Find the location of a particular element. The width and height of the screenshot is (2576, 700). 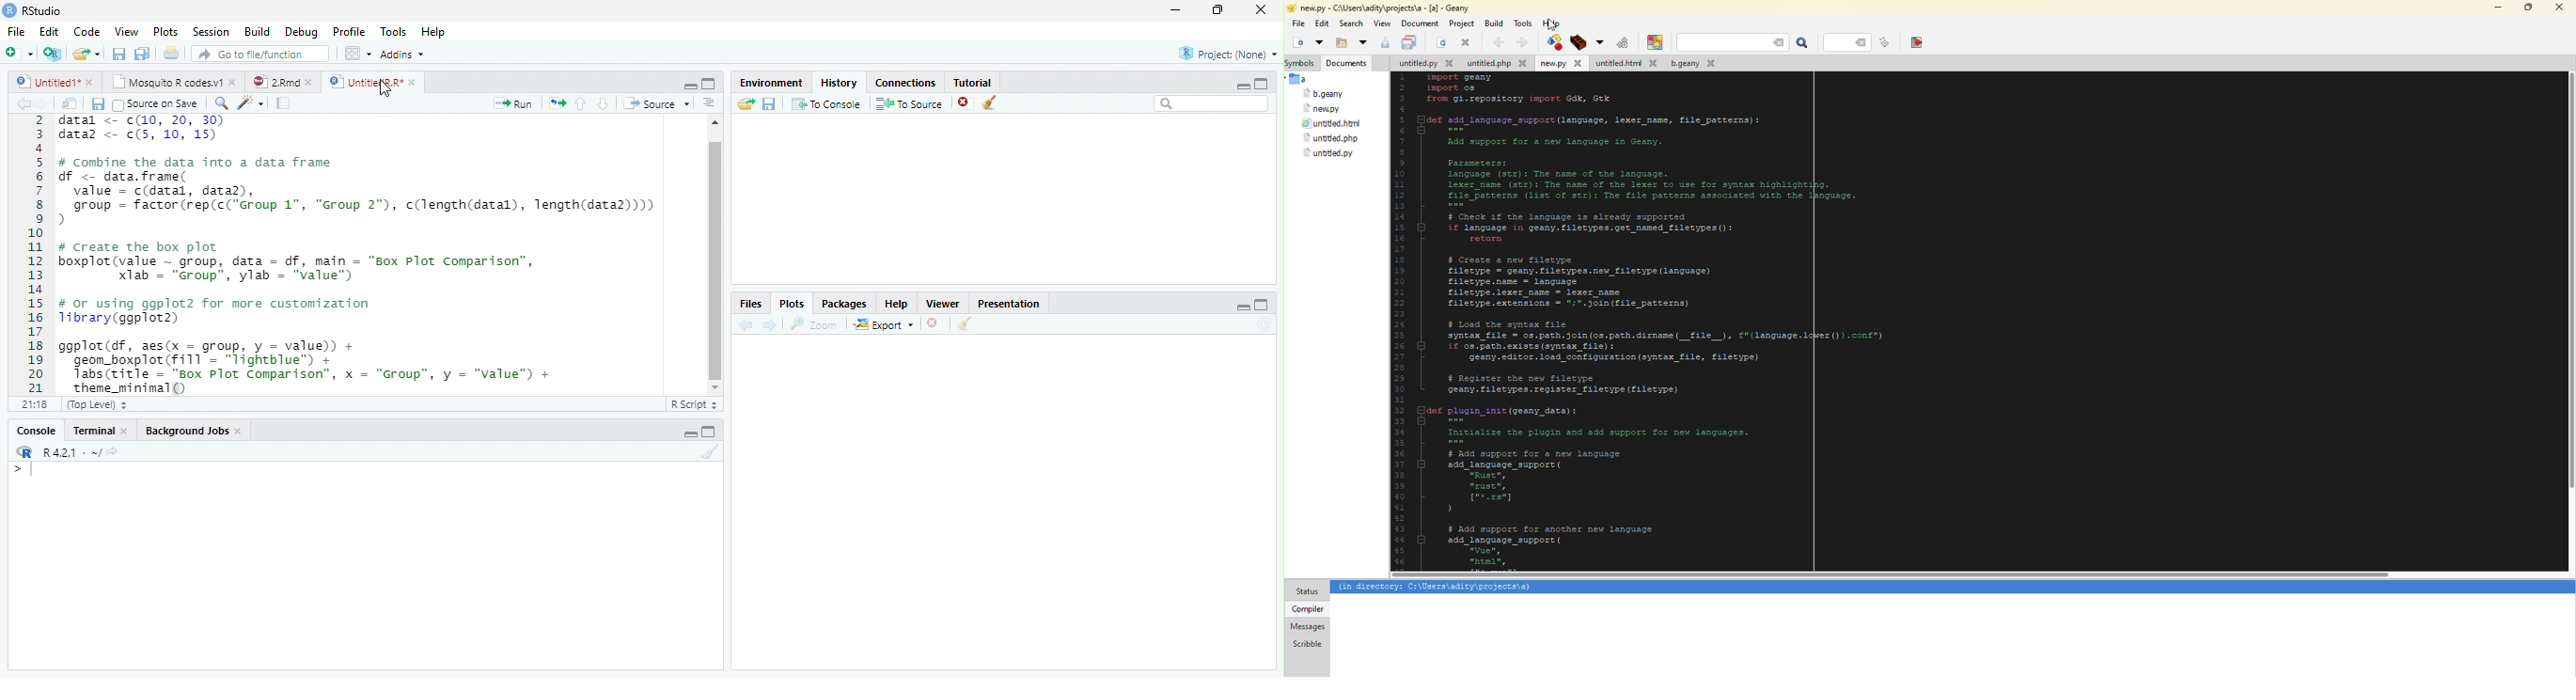

datal <- c(10, 20, 30)
data2 <- c(5, 10, 15)
# combine the data into a data frame
df <- data. frame(
value = c(datal, data),
group = factor (rep(c("Group 1", "Group 2"), c(length(datal), length(data2))))
)
# create the box plot
boxplot (value ~ group, data = df, main = “Box Plot Comparison”,
X1ab = “Group®, ylab = "Value”)
# or using ggplot2 for more customization
Tibrary(ggplot2)
ggplot (df, aes(x = group, y = value) +
geom_boxplot (F111 = "1ightblue”) +
Tabs(title = "Box Plot Comparison”, x = “Group”, y = value") +
theme. minimal) is located at coordinates (360, 254).